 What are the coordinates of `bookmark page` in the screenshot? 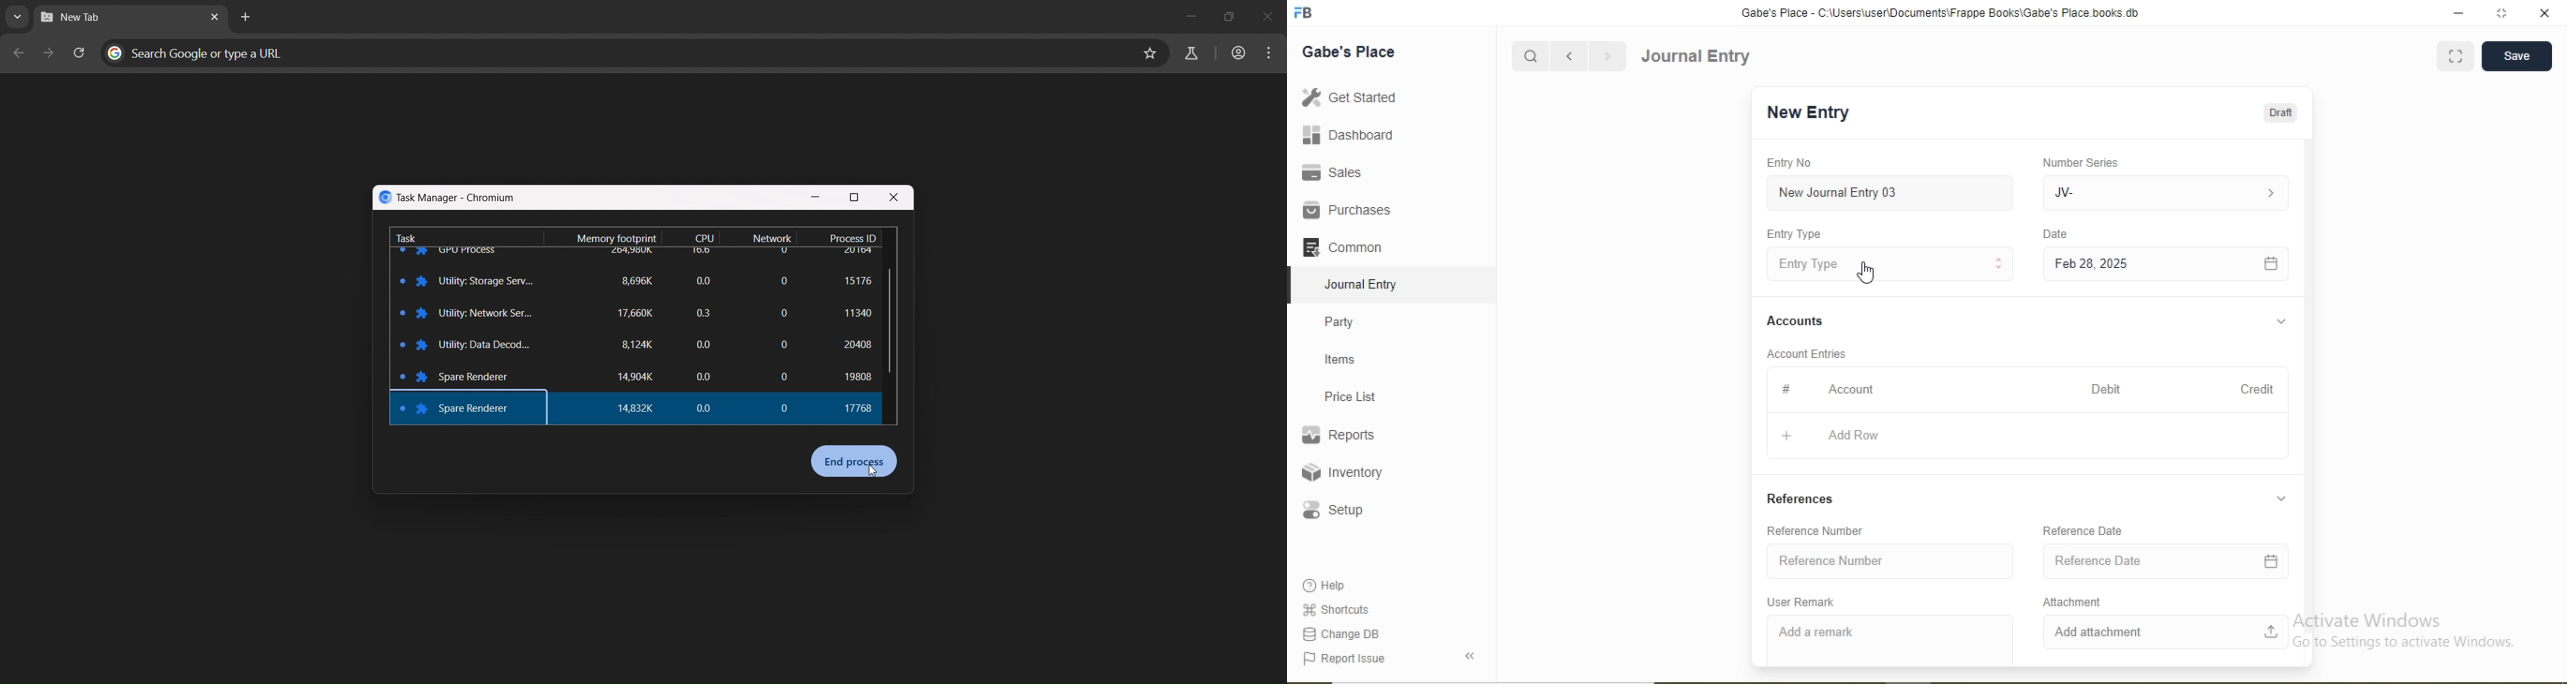 It's located at (1149, 53).